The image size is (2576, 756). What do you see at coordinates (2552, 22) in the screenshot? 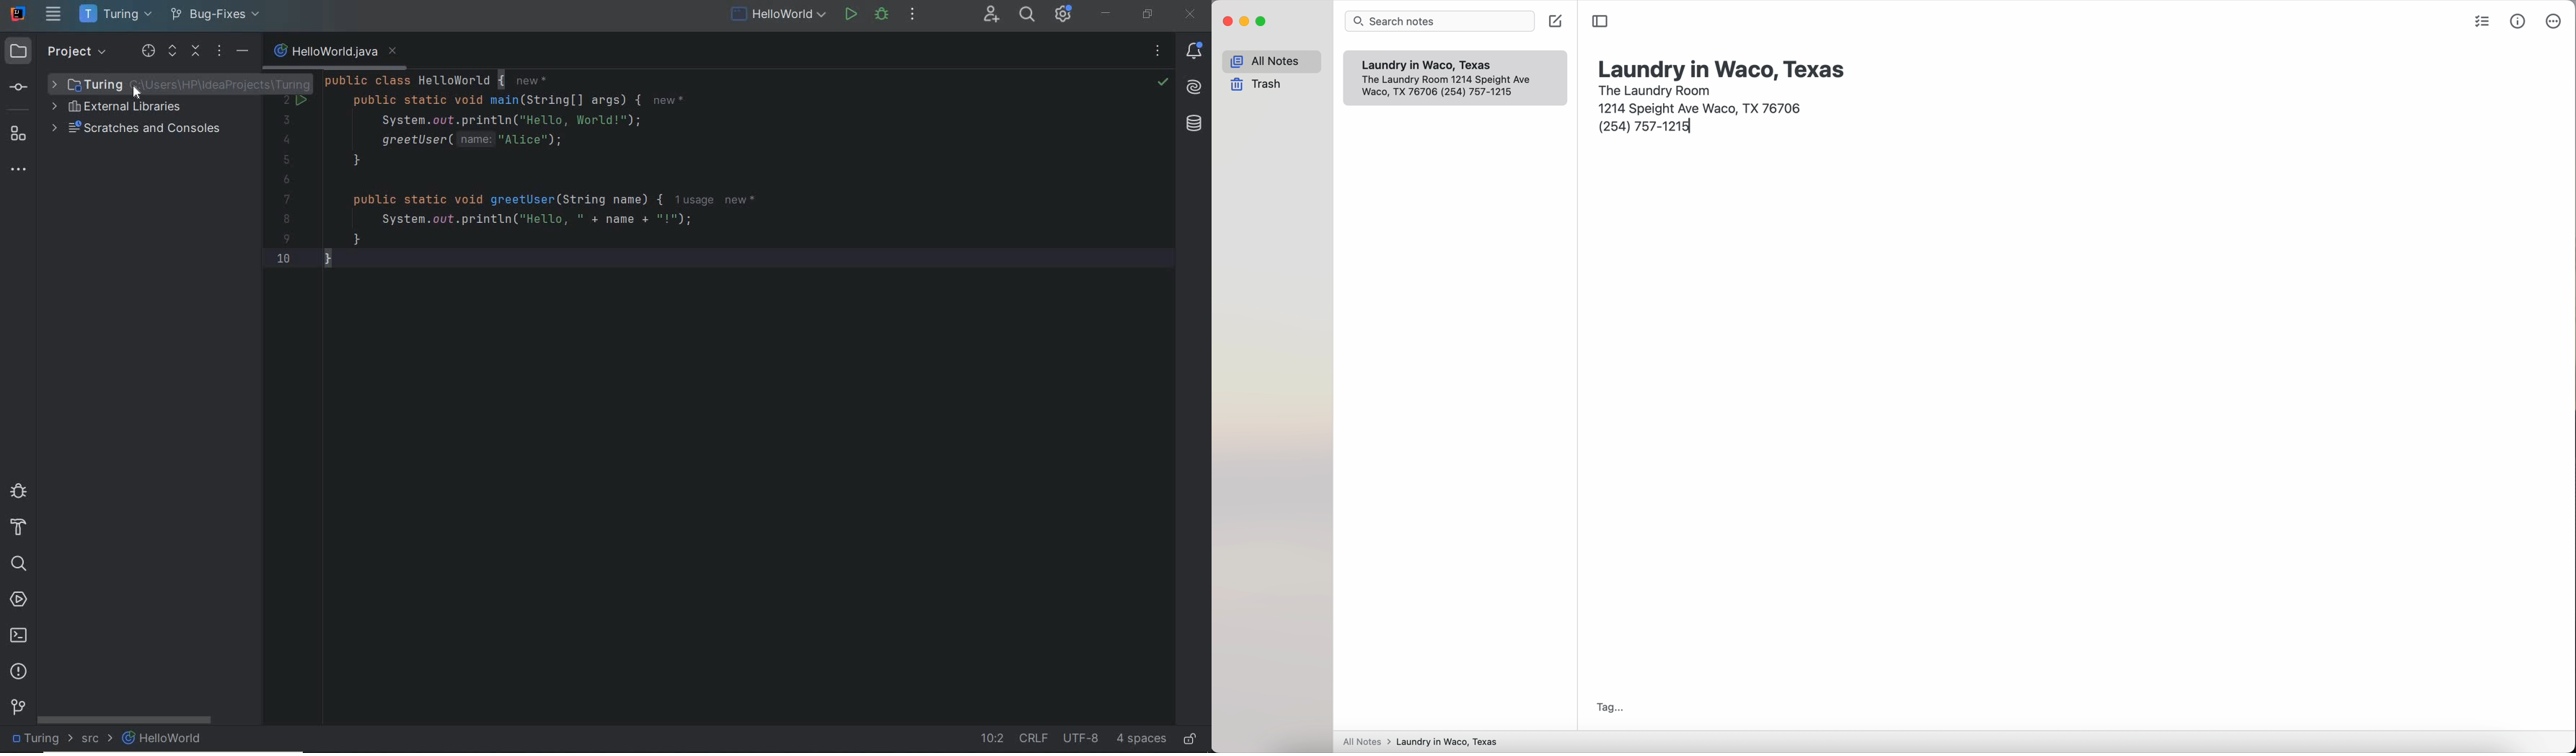
I see `more options` at bounding box center [2552, 22].